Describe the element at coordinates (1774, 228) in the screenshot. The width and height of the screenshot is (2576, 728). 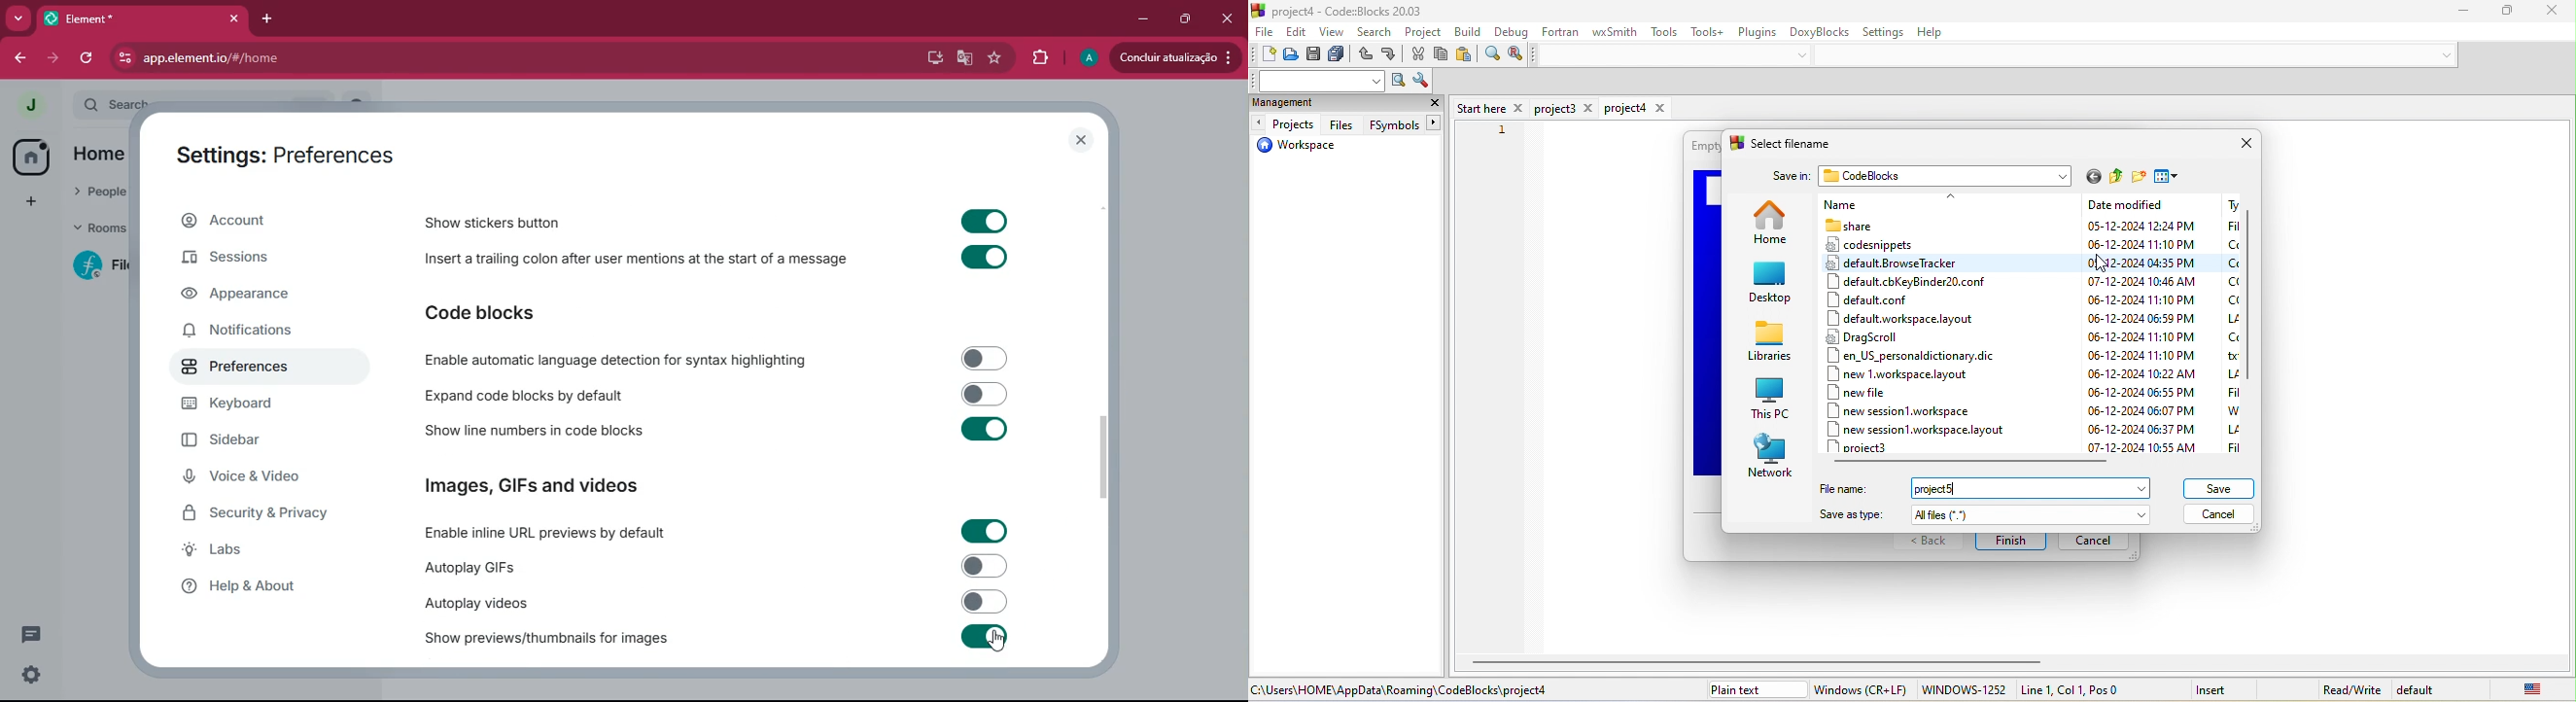
I see `home` at that location.